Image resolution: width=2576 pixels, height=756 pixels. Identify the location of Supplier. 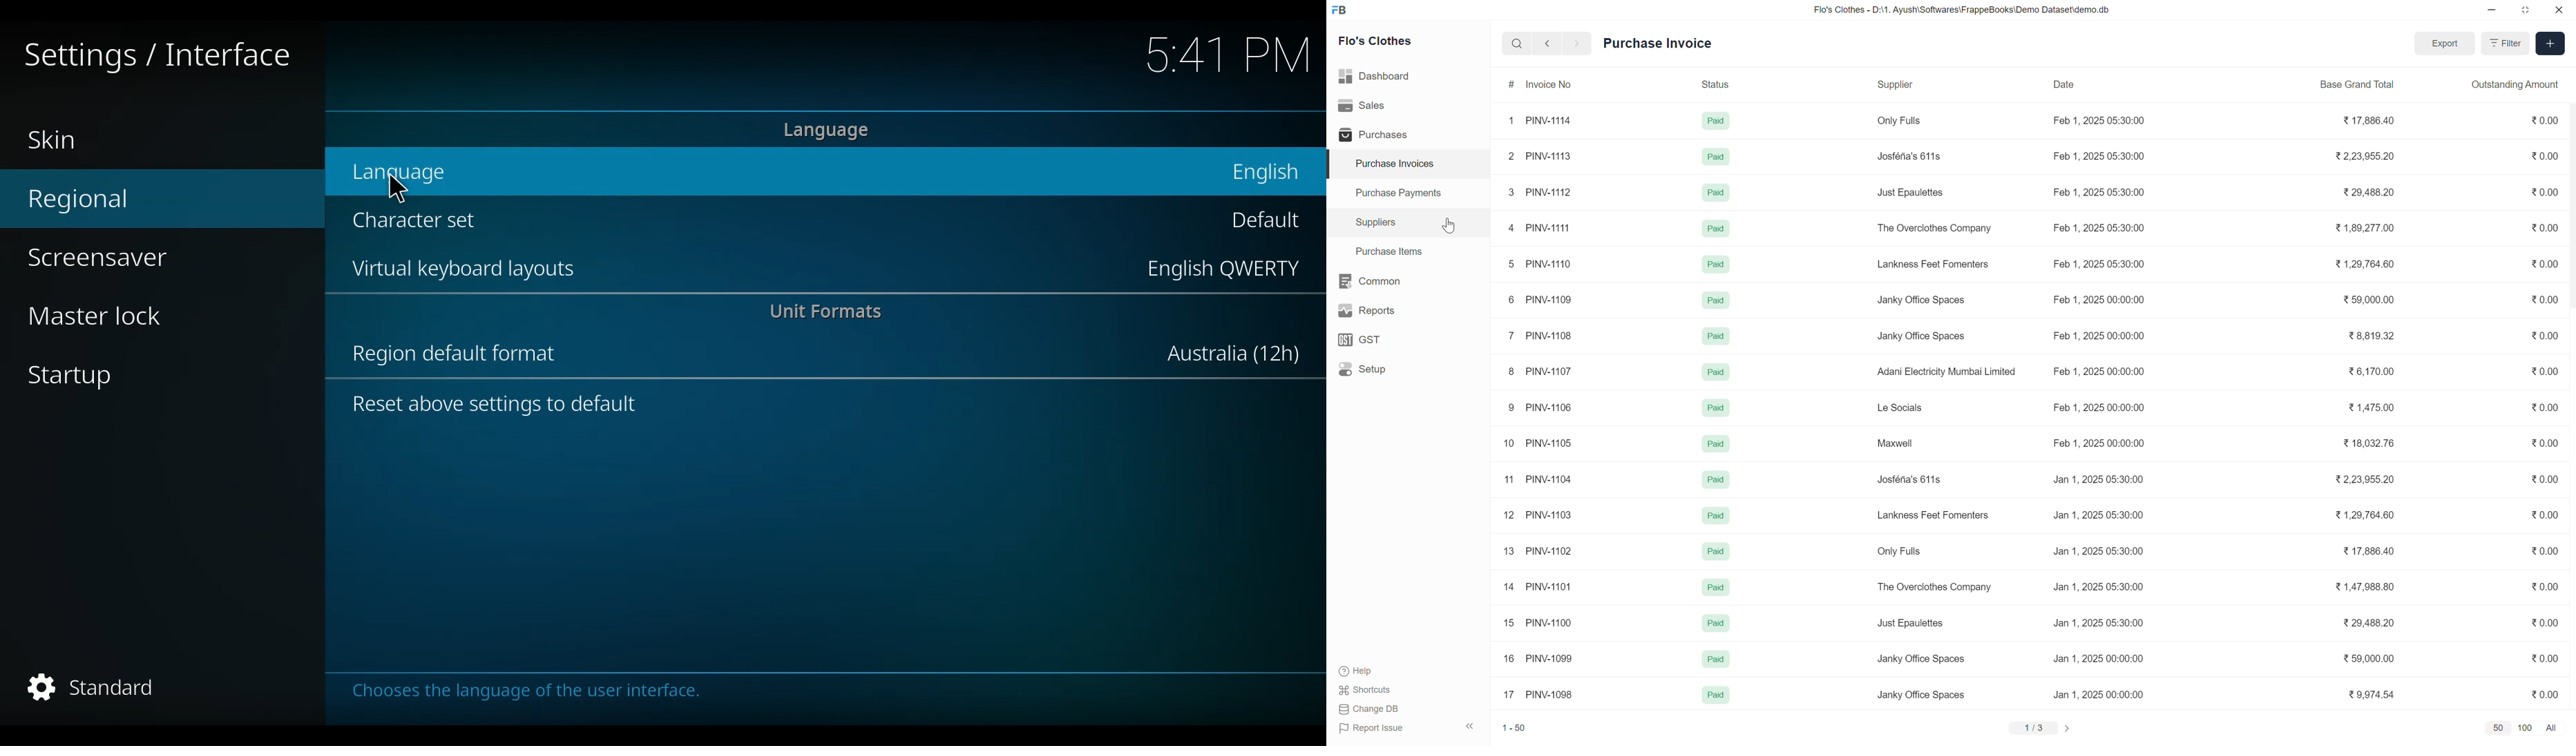
(1896, 85).